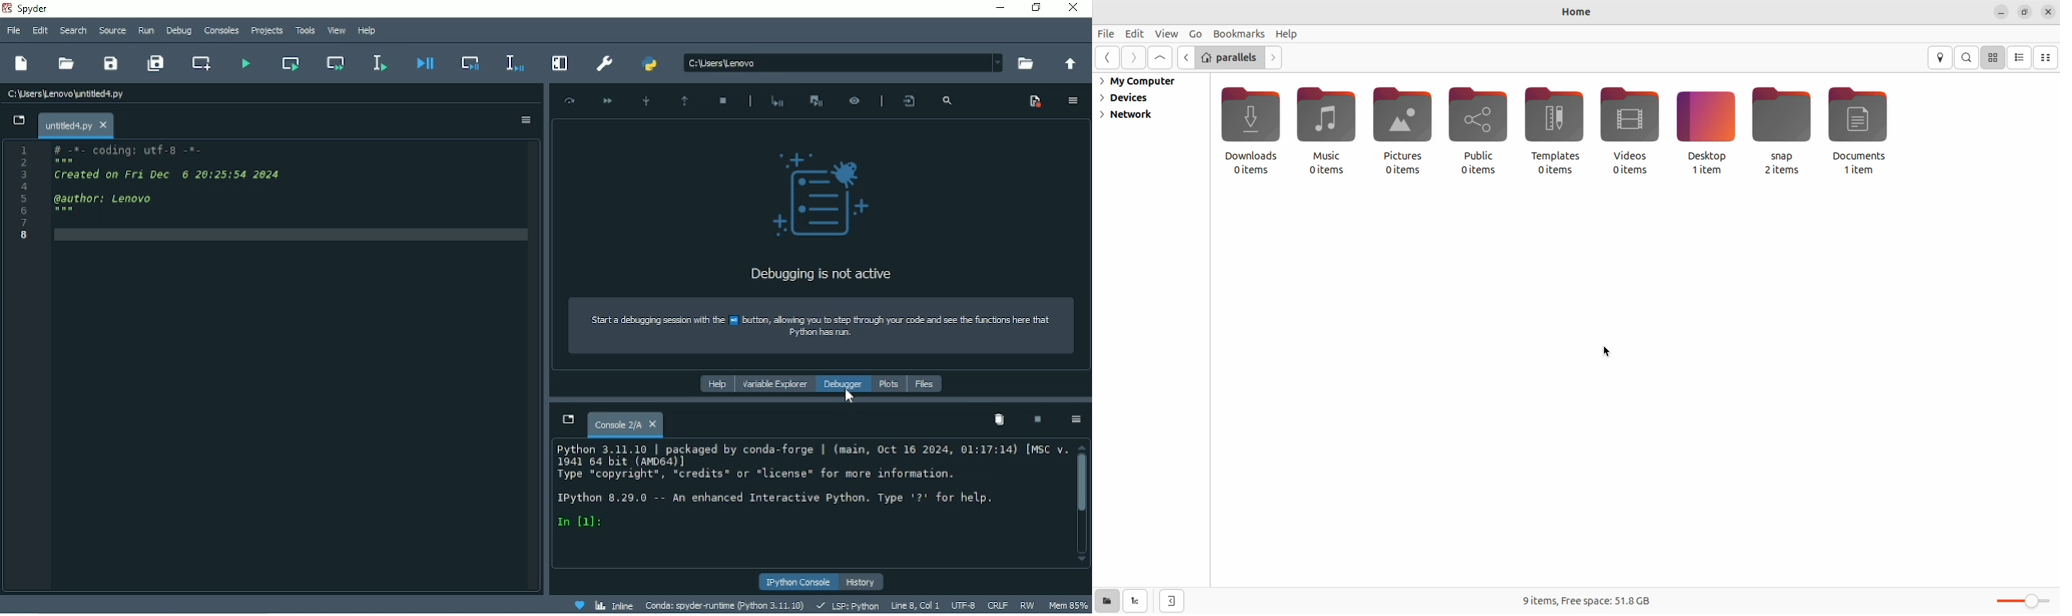 Image resolution: width=2072 pixels, height=616 pixels. I want to click on Browse tabs, so click(17, 120).